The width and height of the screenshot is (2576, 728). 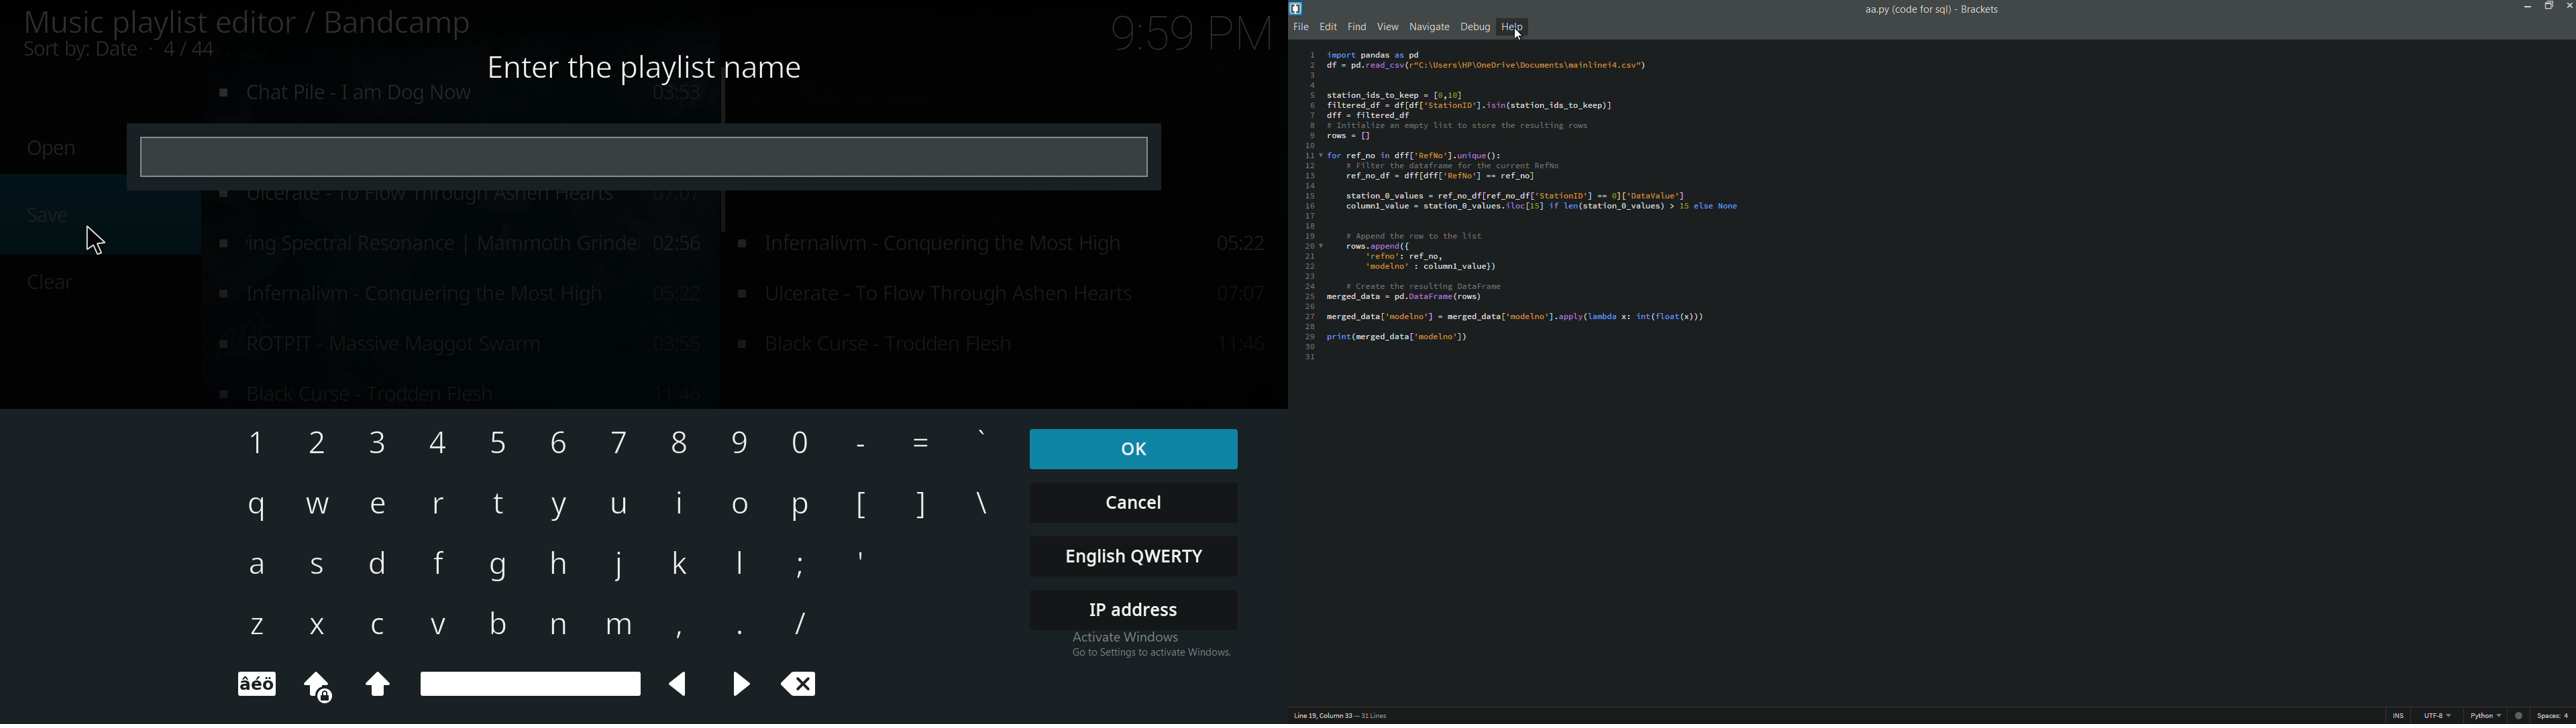 What do you see at coordinates (248, 442) in the screenshot?
I see `keyboard input` at bounding box center [248, 442].